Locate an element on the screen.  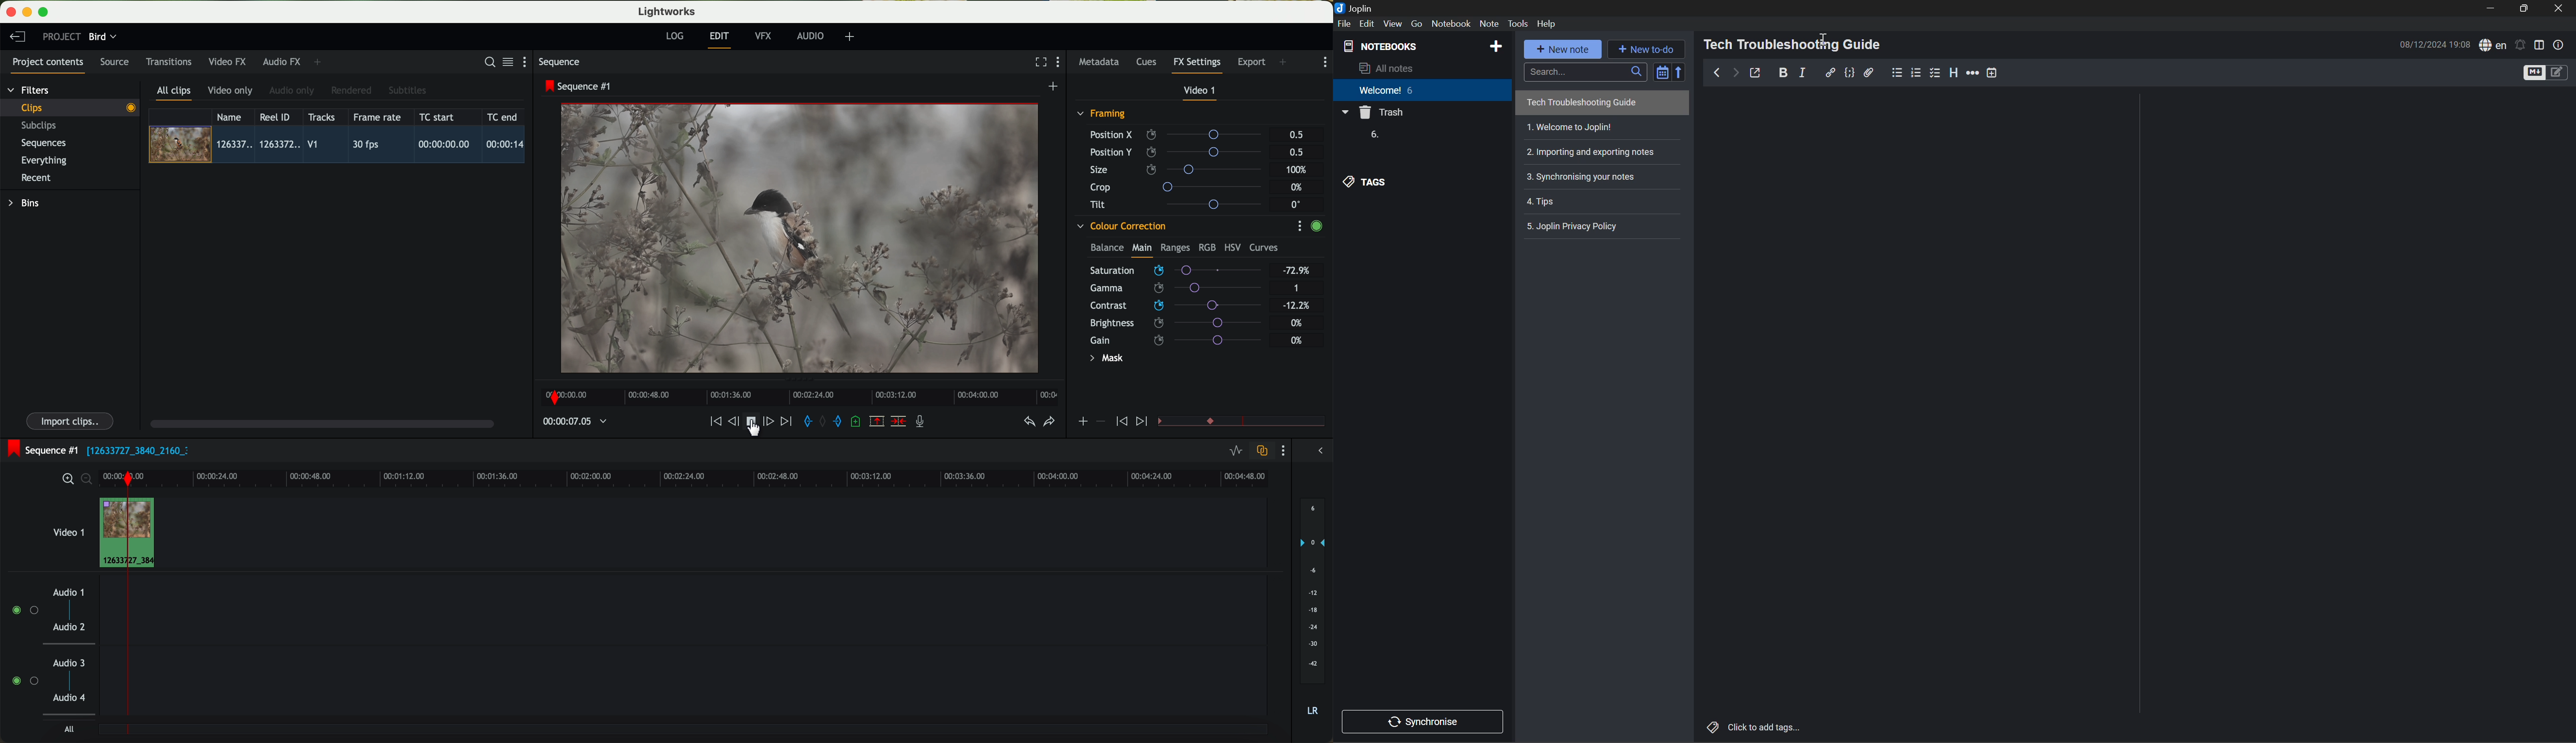
6. is located at coordinates (1373, 135).